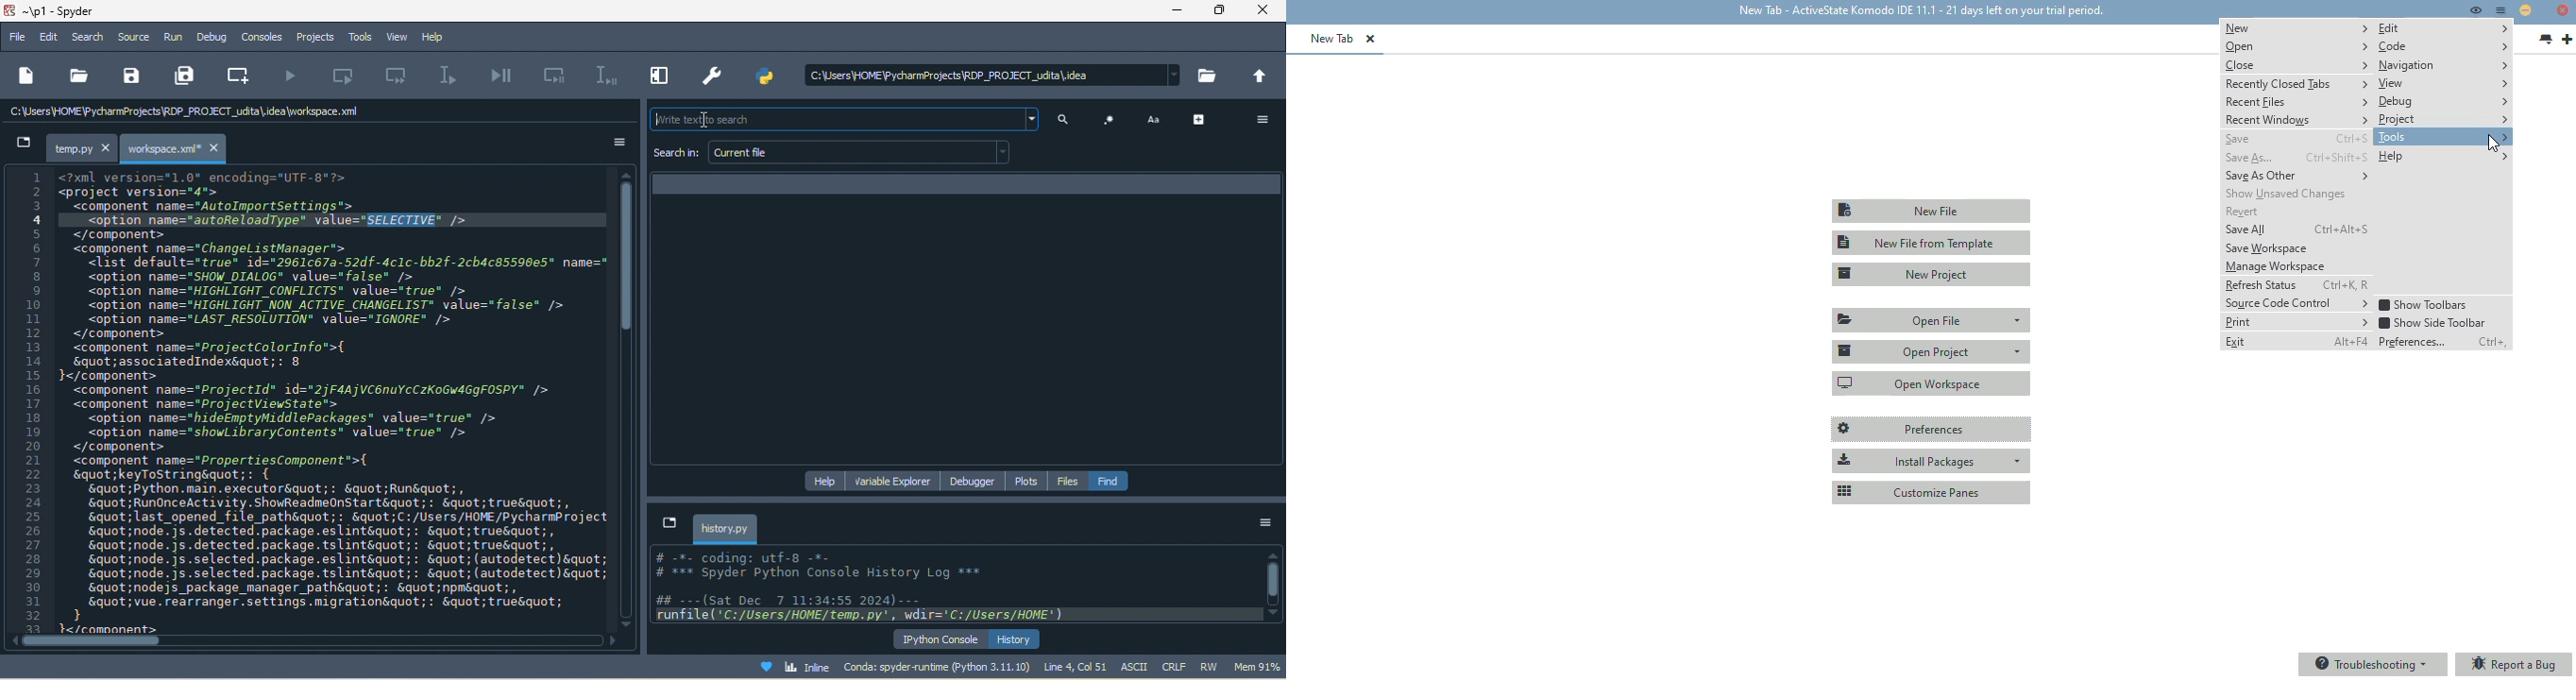 Image resolution: width=2576 pixels, height=700 pixels. Describe the element at coordinates (2372, 664) in the screenshot. I see `troubleshooting` at that location.